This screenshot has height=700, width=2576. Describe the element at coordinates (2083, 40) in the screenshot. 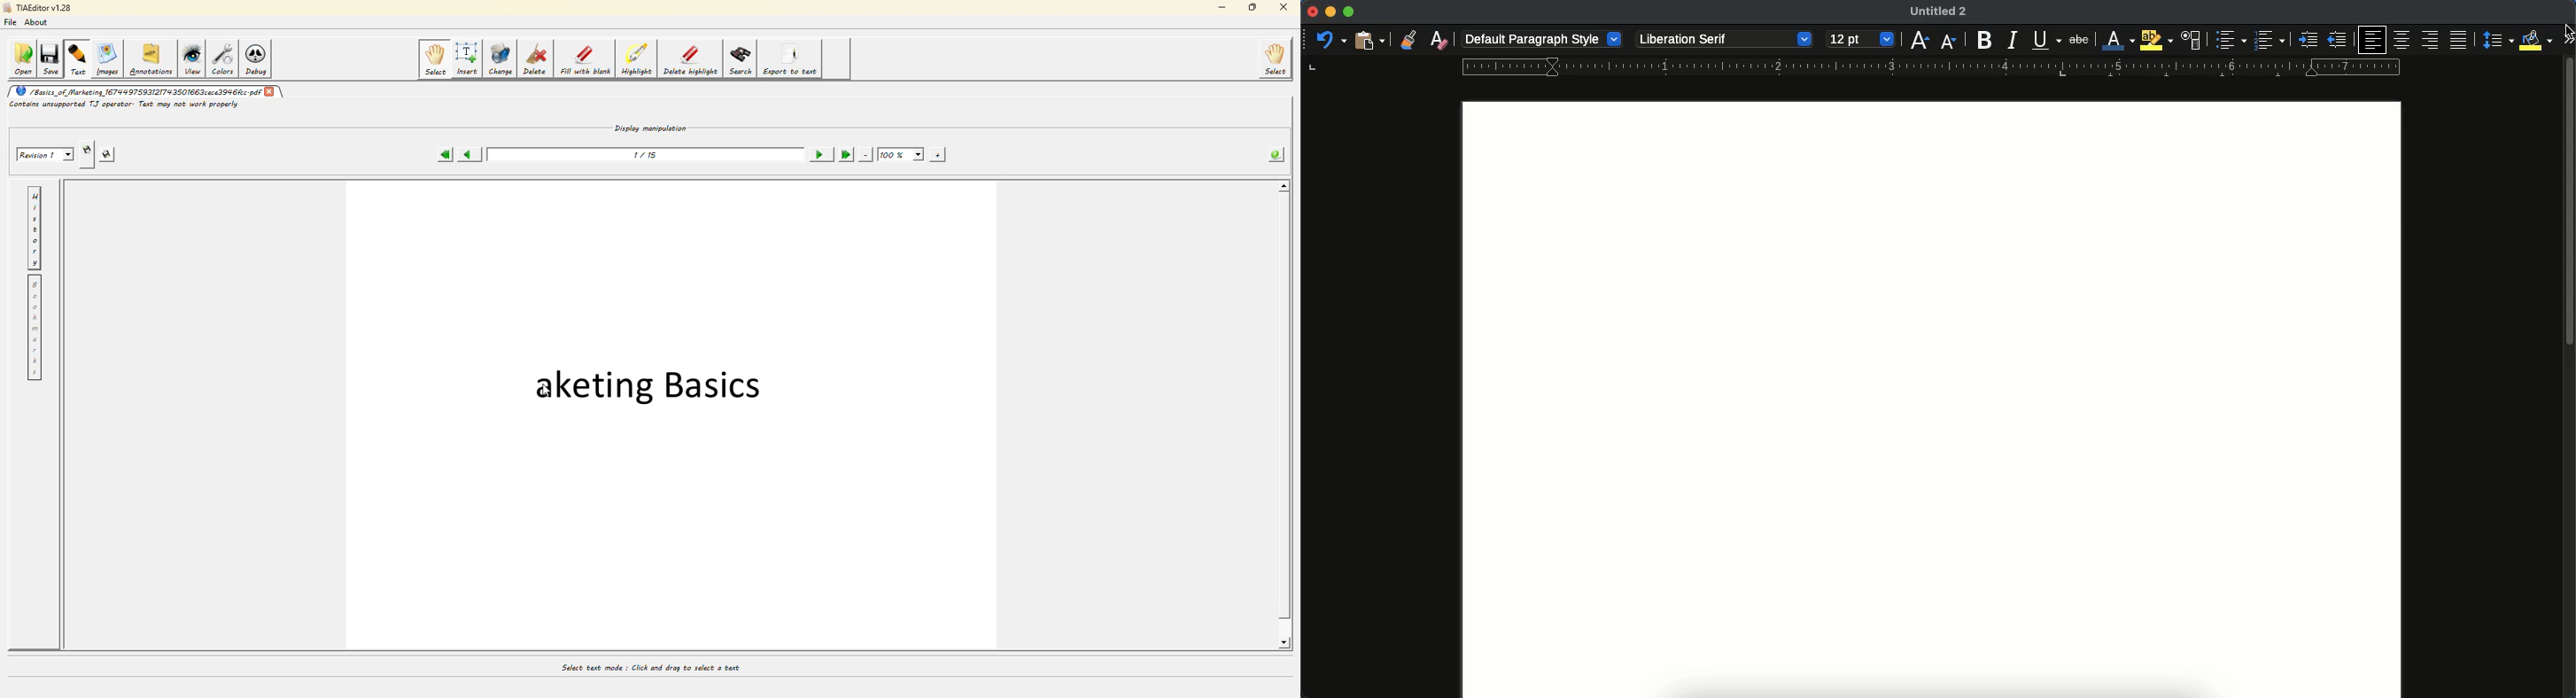

I see `strikethrough` at that location.